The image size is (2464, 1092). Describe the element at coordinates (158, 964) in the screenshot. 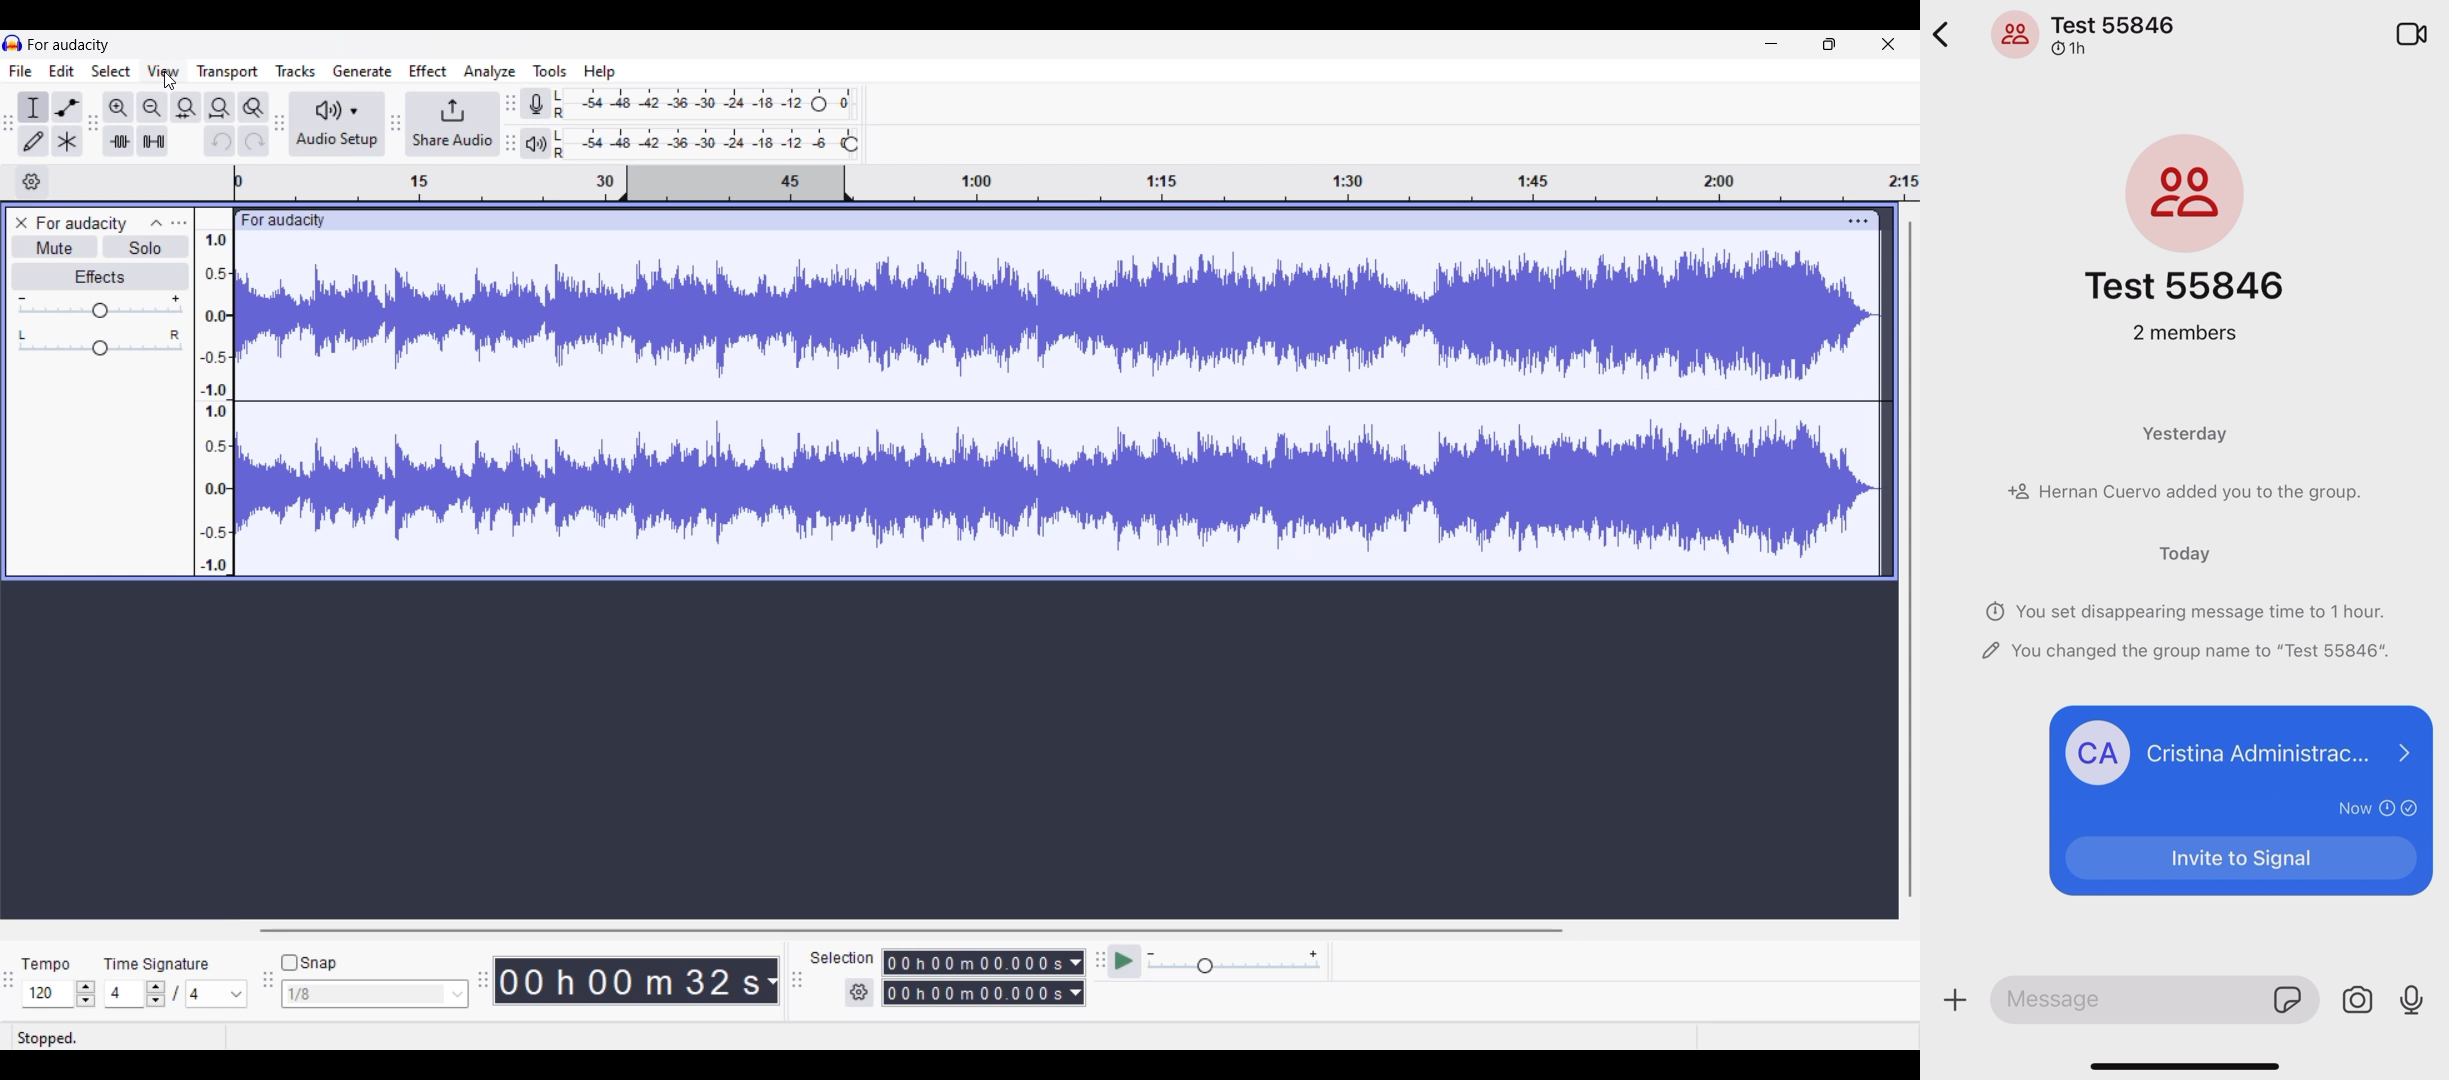

I see `Indicates time signature settings` at that location.